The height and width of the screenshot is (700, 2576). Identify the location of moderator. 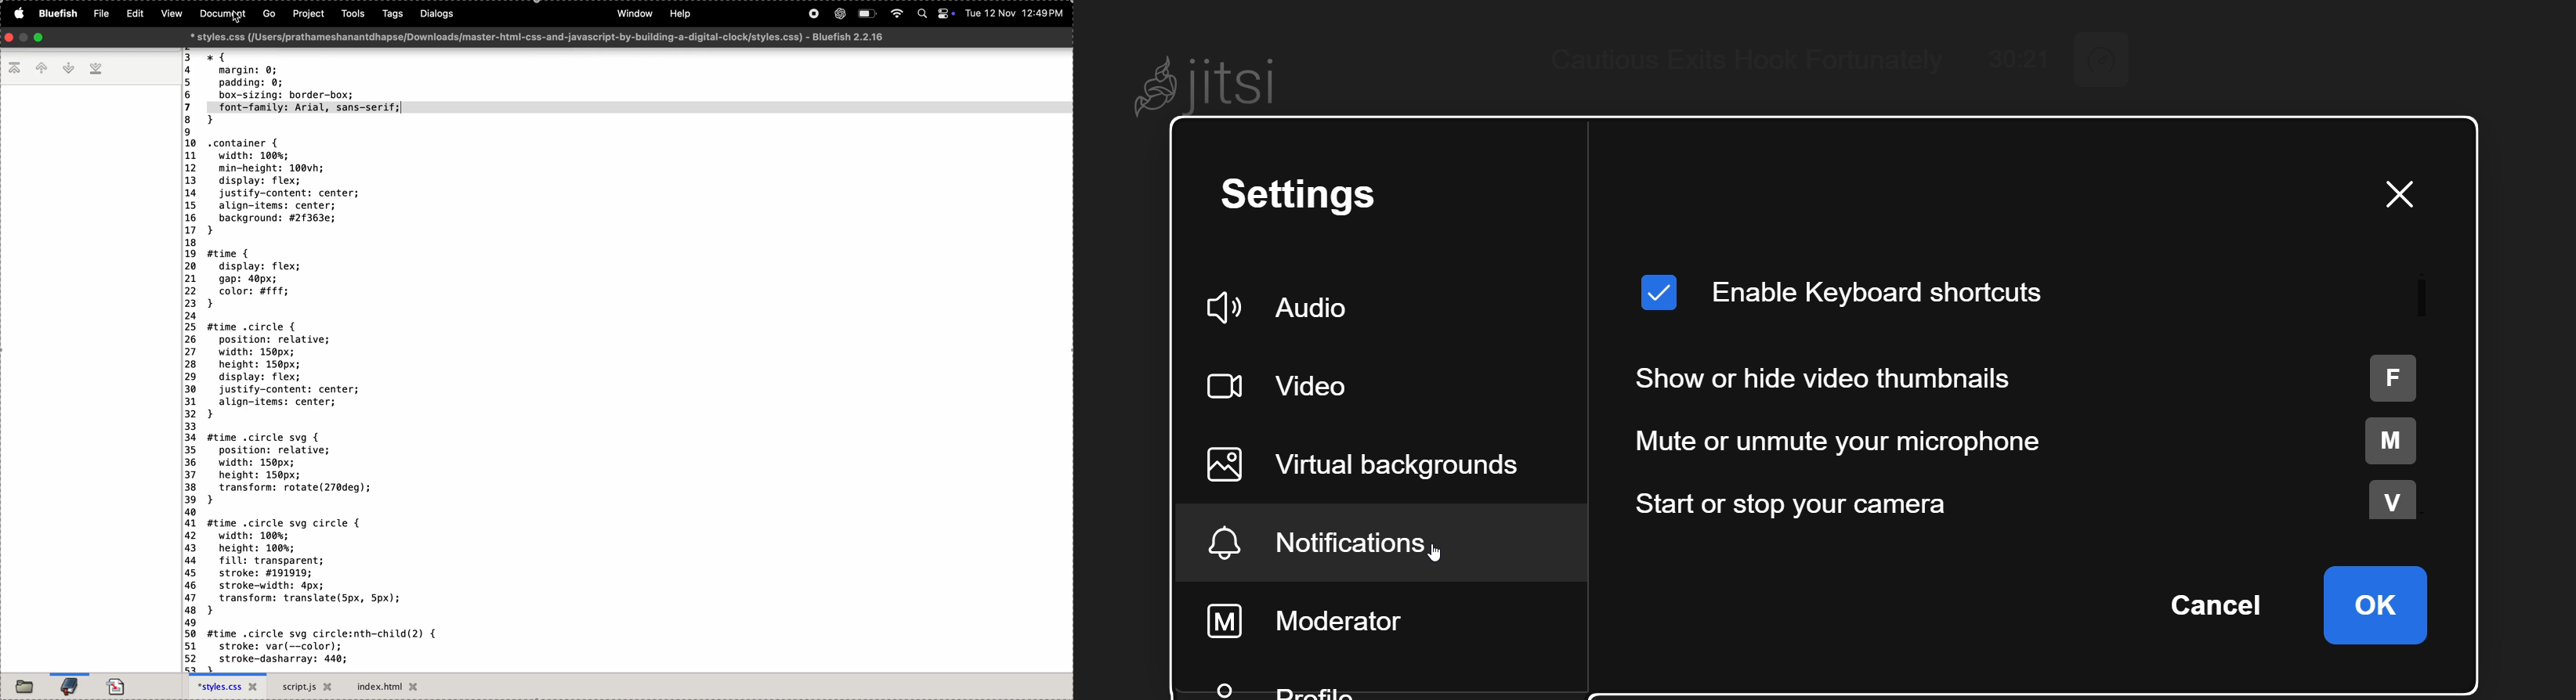
(1325, 618).